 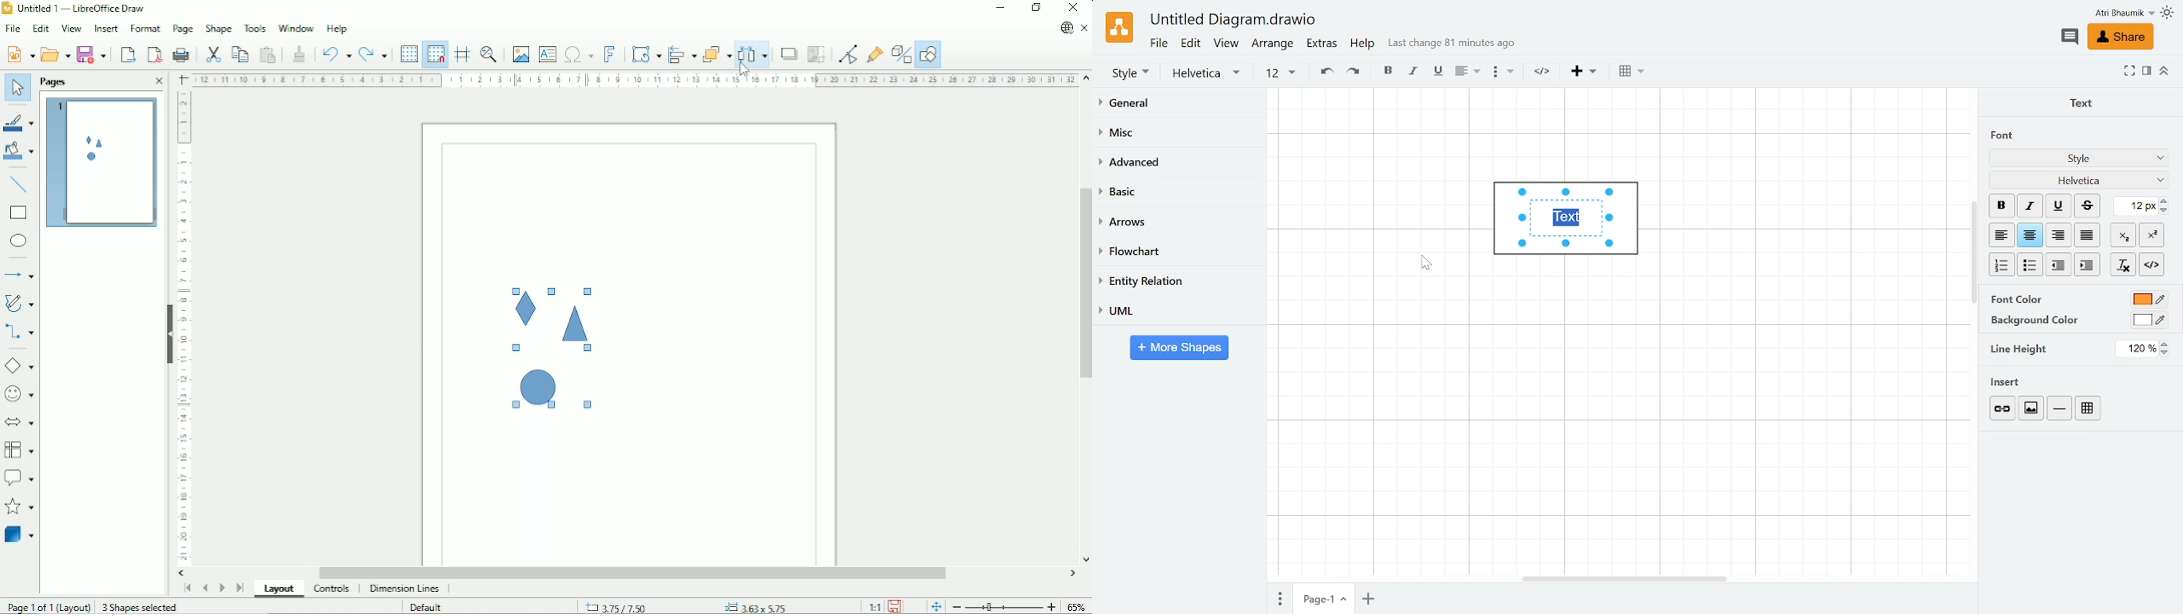 I want to click on Current page, so click(x=1325, y=599).